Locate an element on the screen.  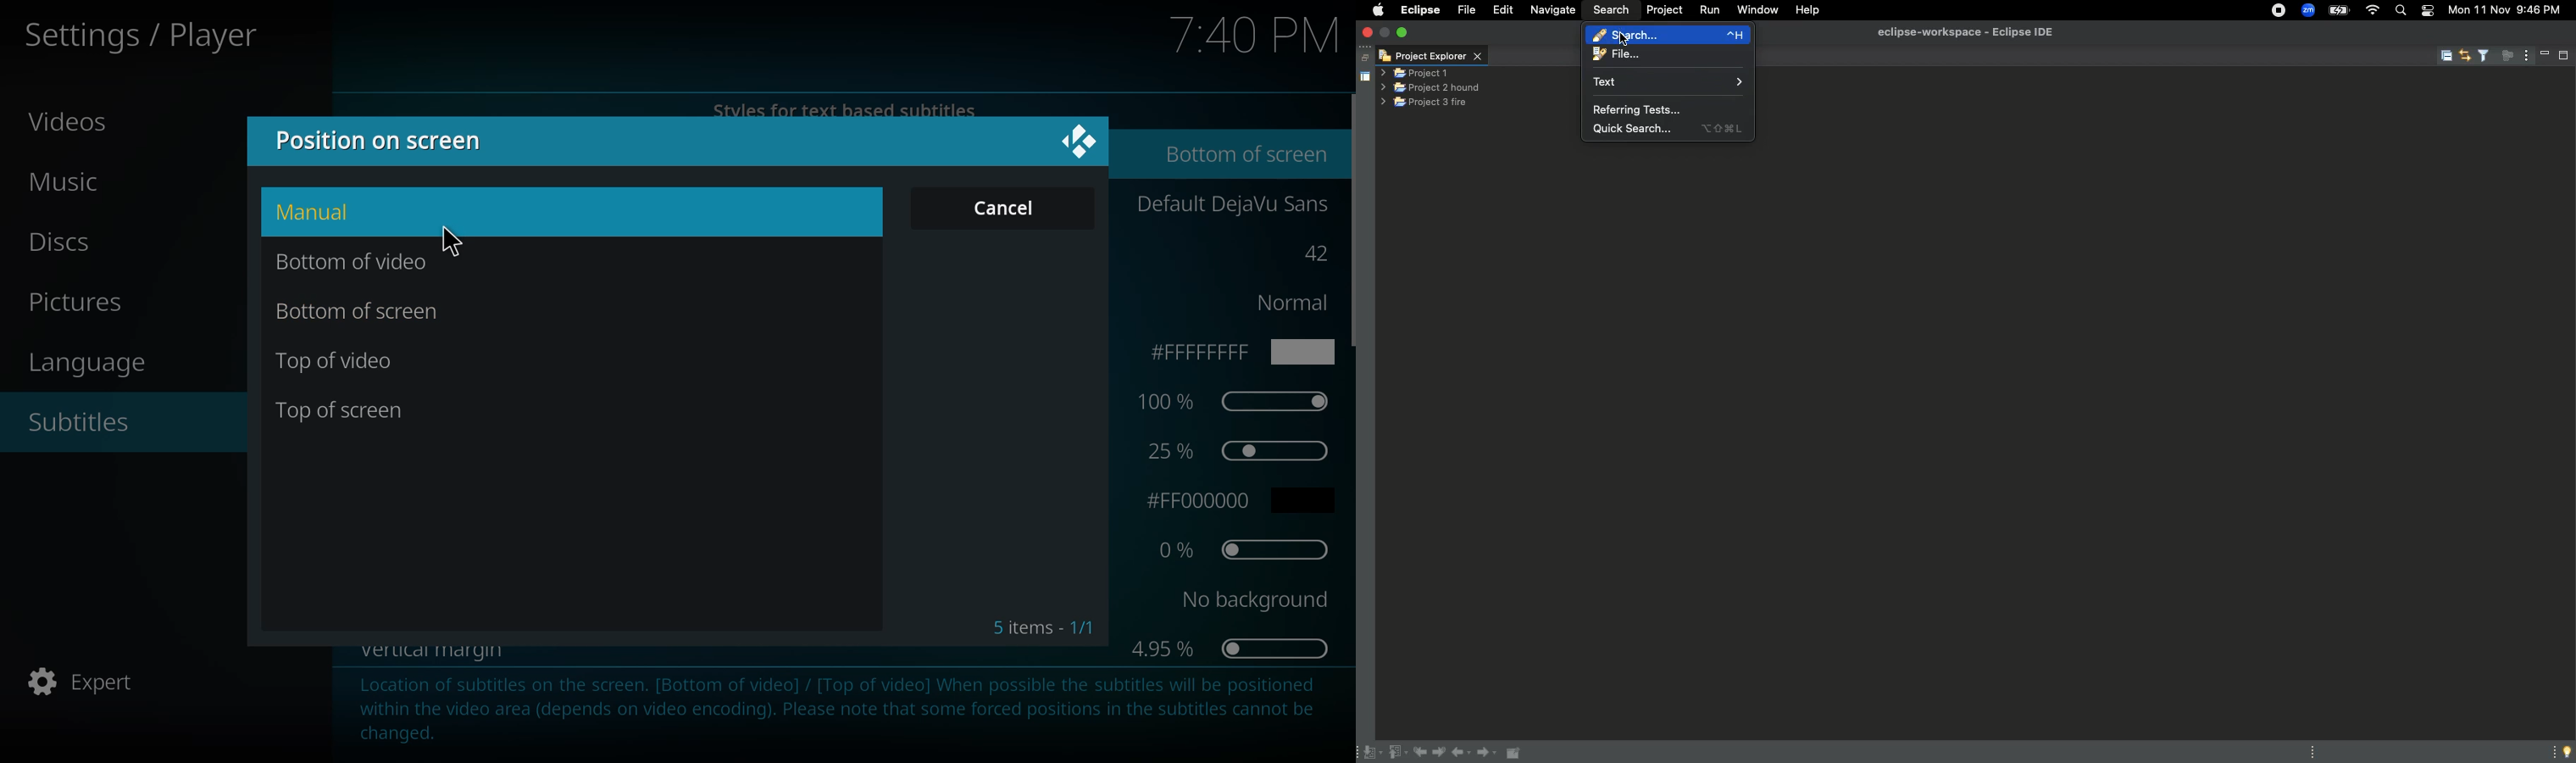
Link with editor is located at coordinates (2463, 57).